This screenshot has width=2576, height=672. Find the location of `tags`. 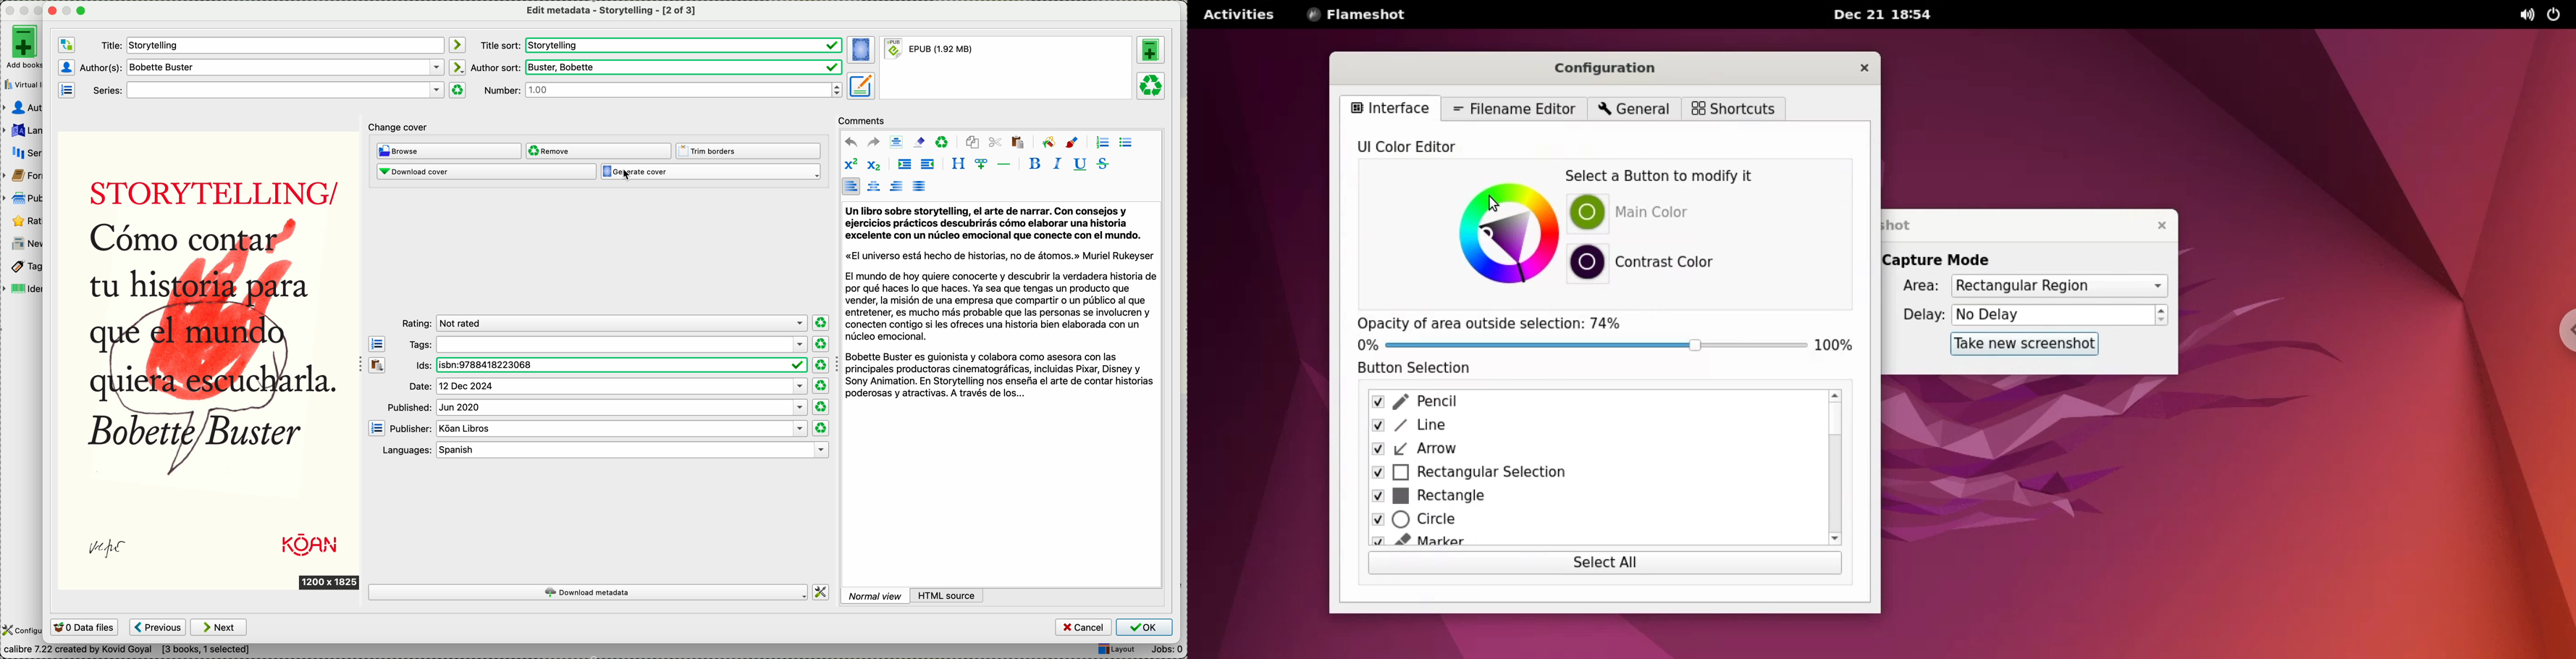

tags is located at coordinates (609, 345).